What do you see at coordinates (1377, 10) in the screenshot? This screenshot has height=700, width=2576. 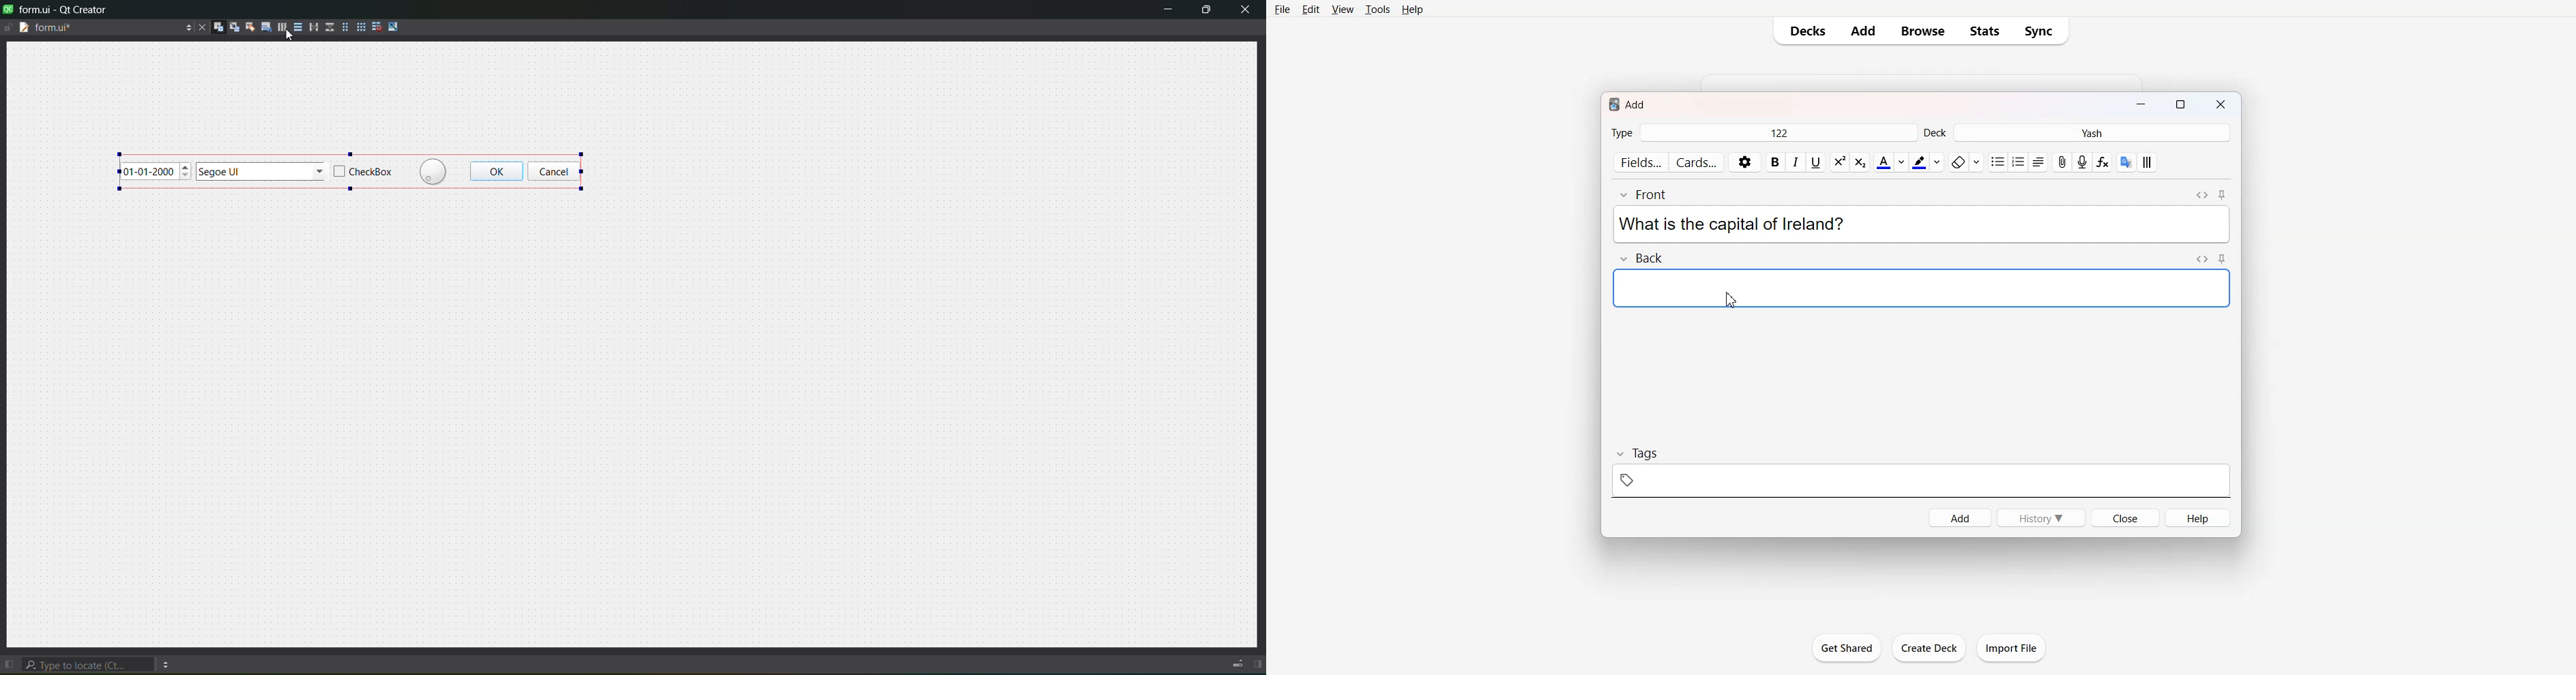 I see `Tools` at bounding box center [1377, 10].